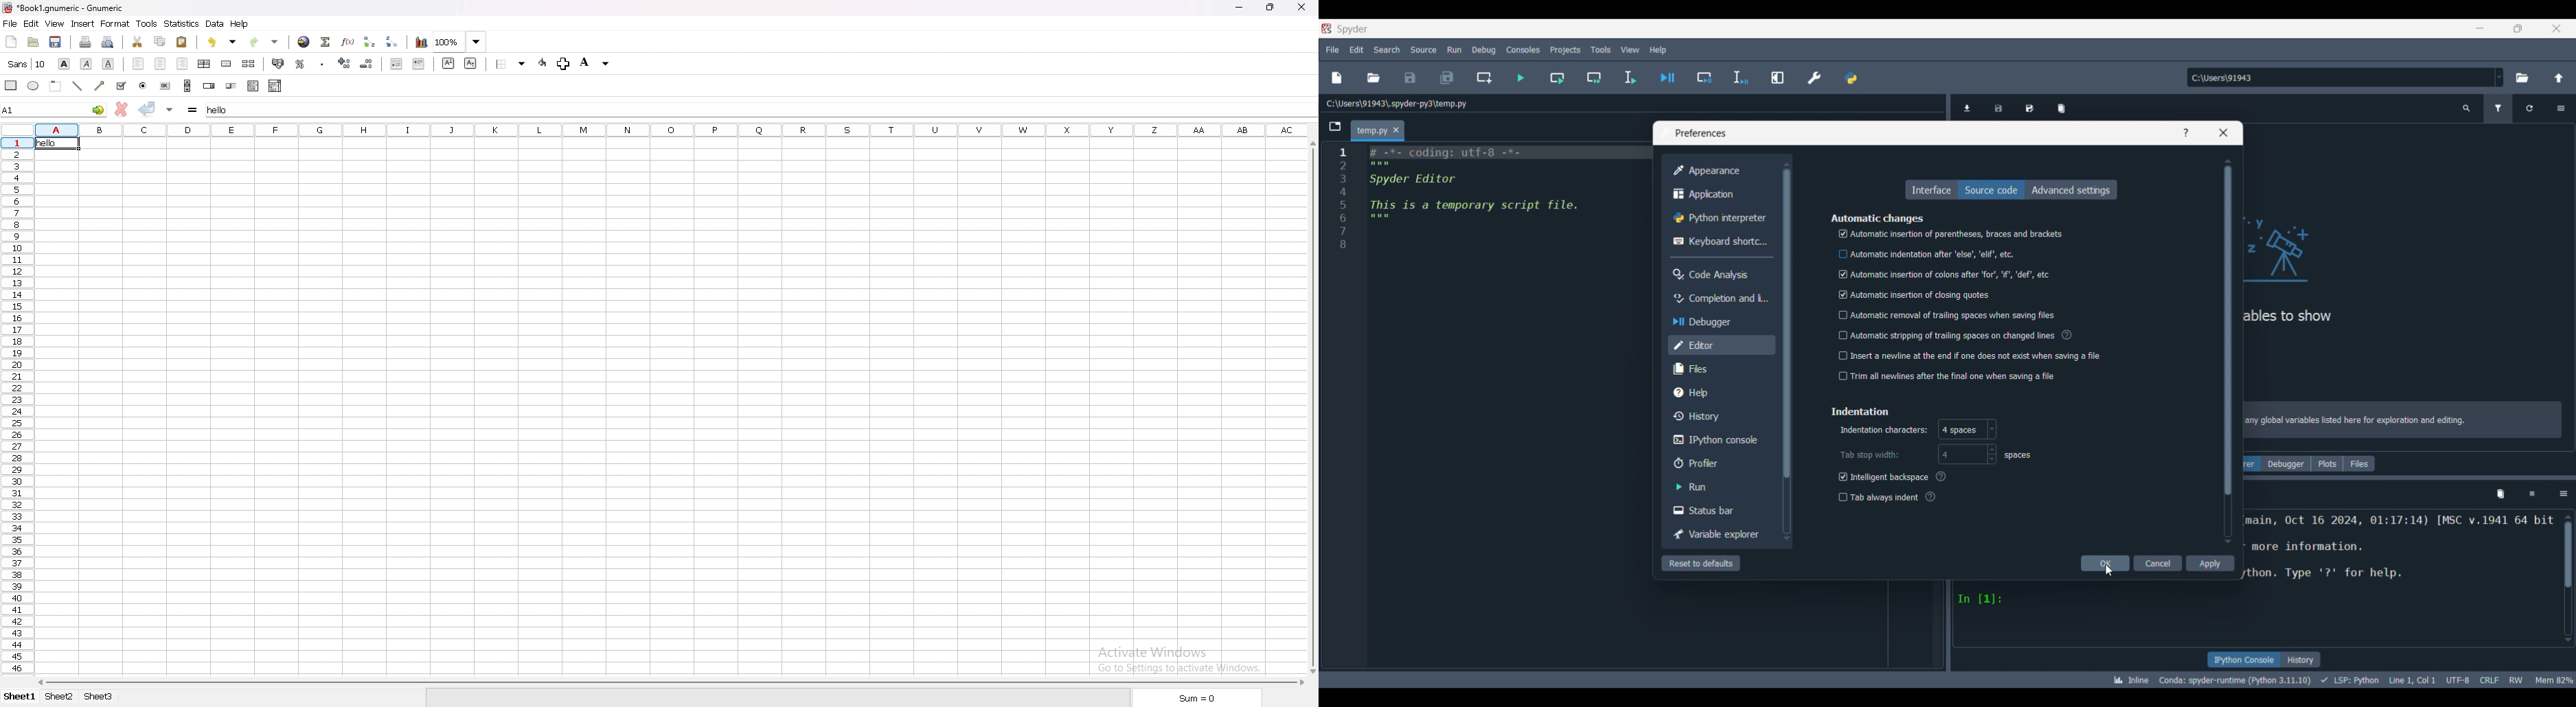 The width and height of the screenshot is (2576, 728). Describe the element at coordinates (146, 23) in the screenshot. I see `tools` at that location.